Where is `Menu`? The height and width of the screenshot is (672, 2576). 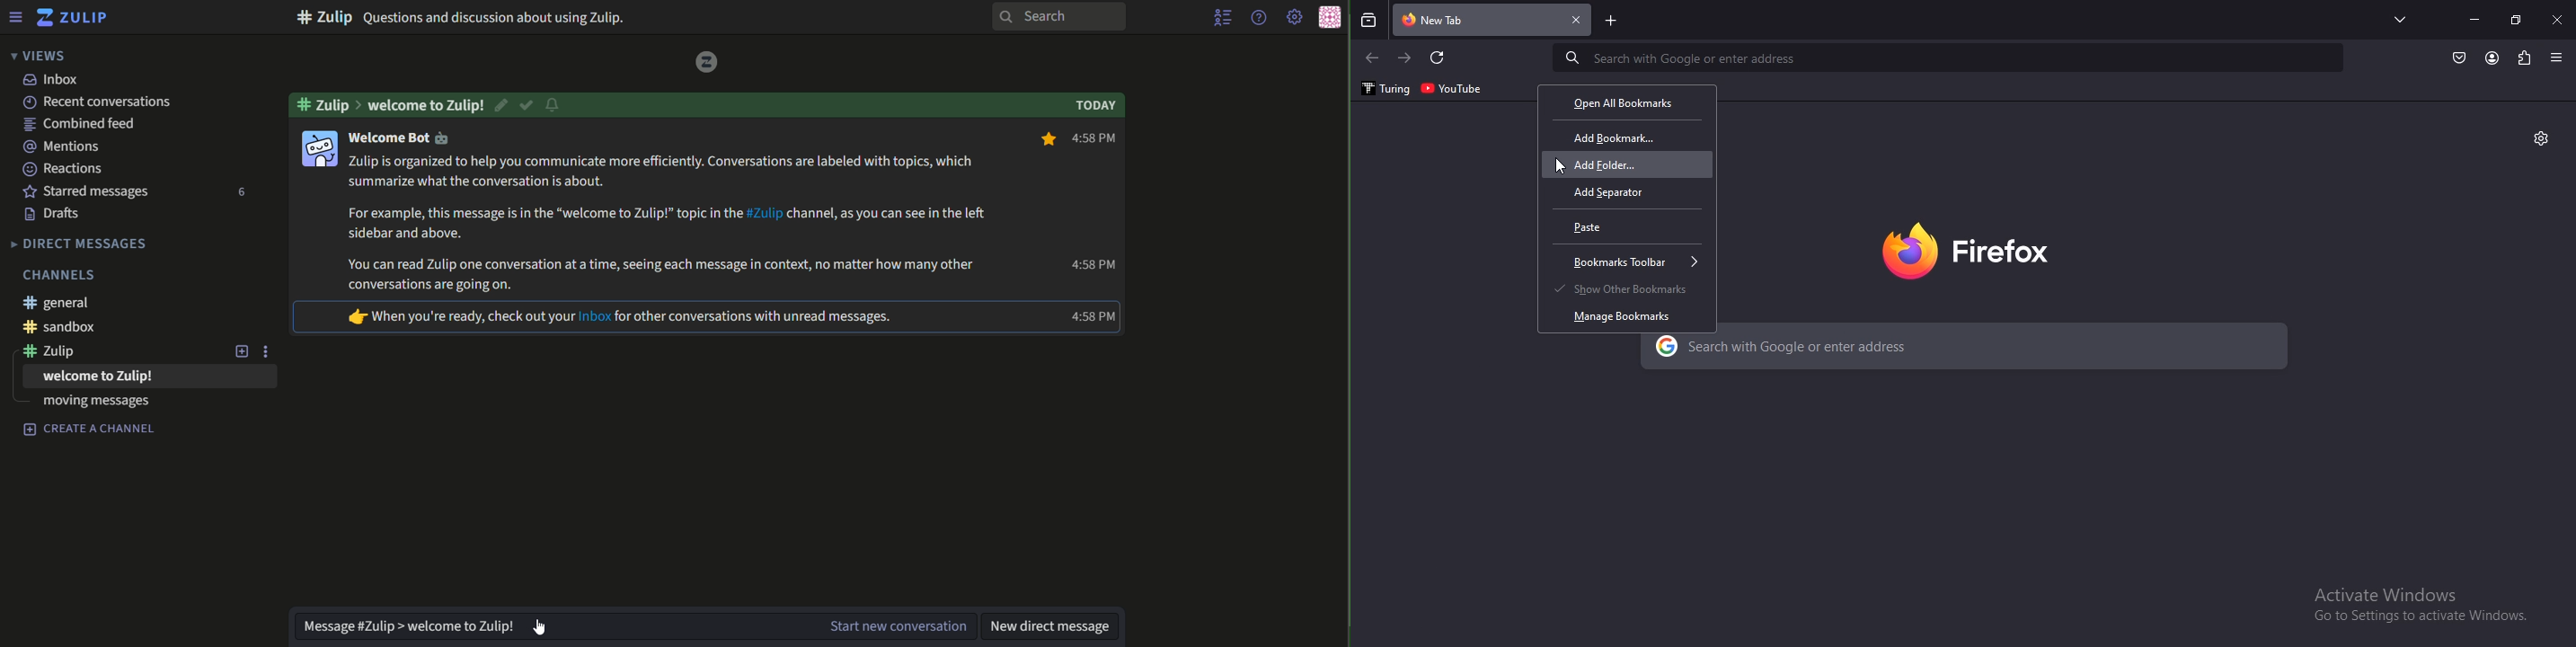
Menu is located at coordinates (15, 16).